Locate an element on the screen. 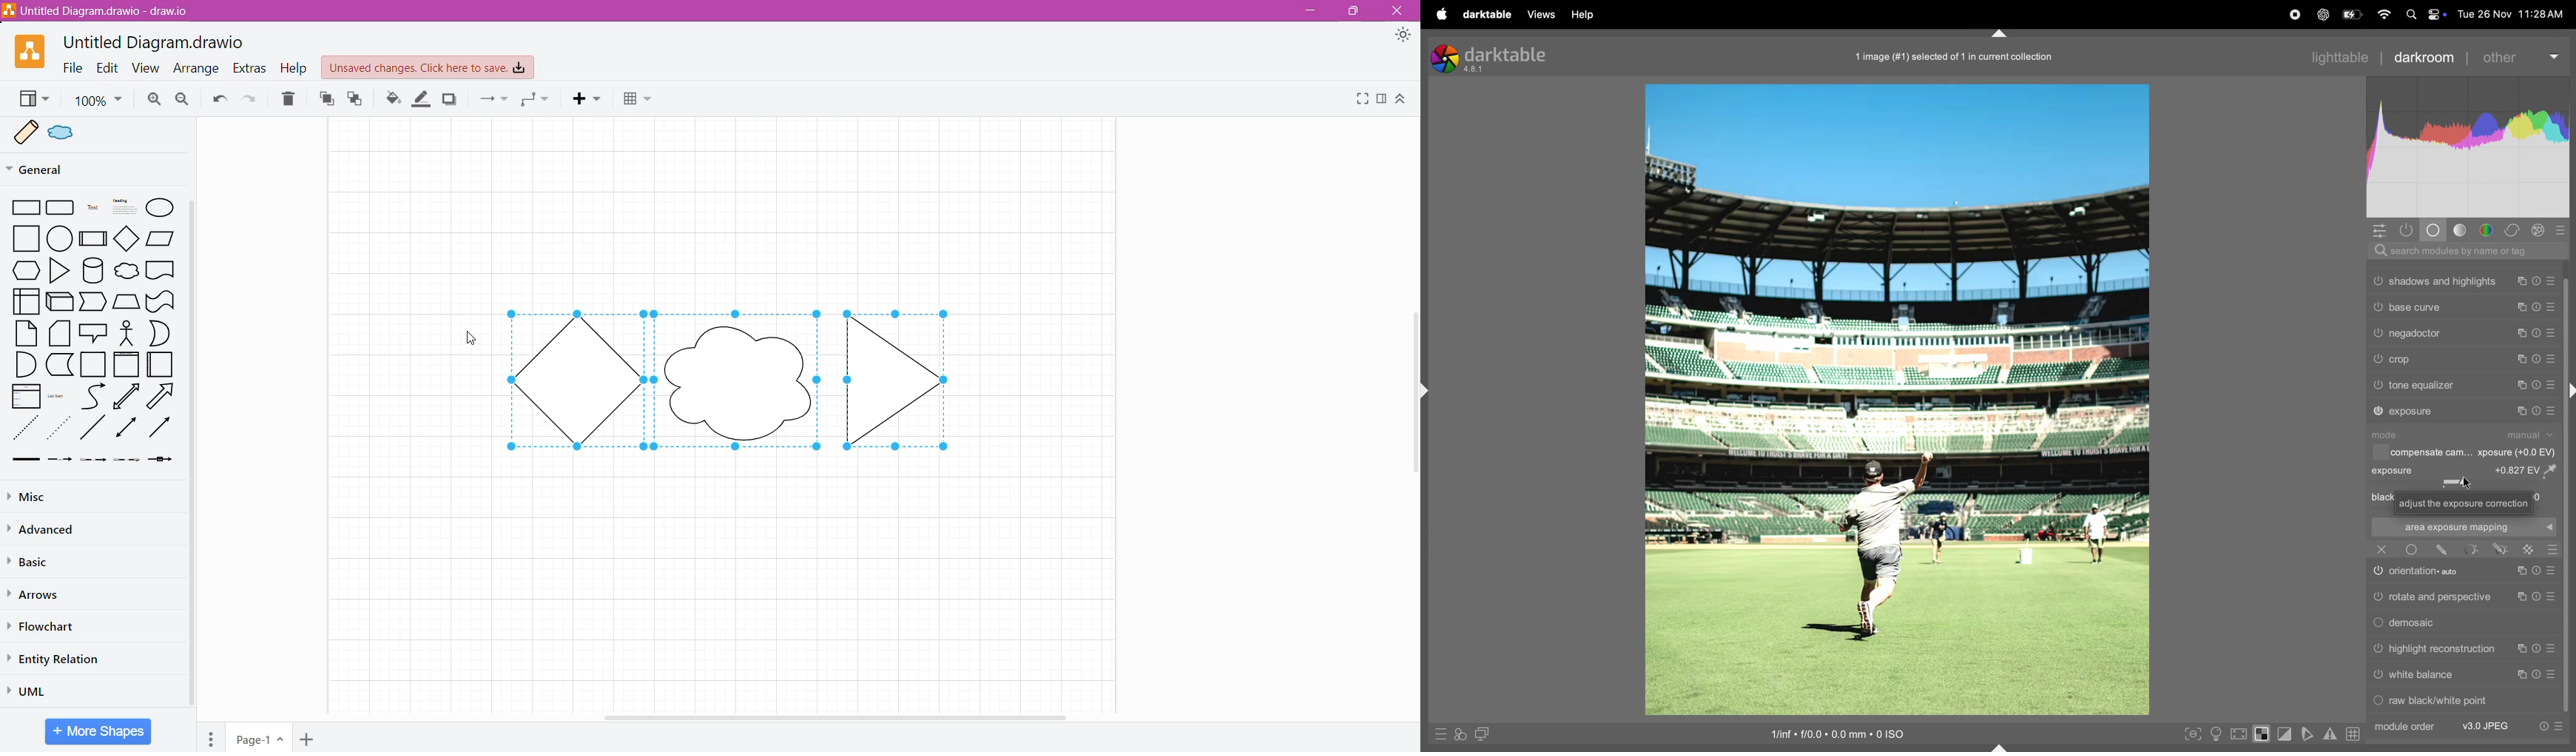 This screenshot has width=2576, height=756. darkroom is located at coordinates (2422, 56).